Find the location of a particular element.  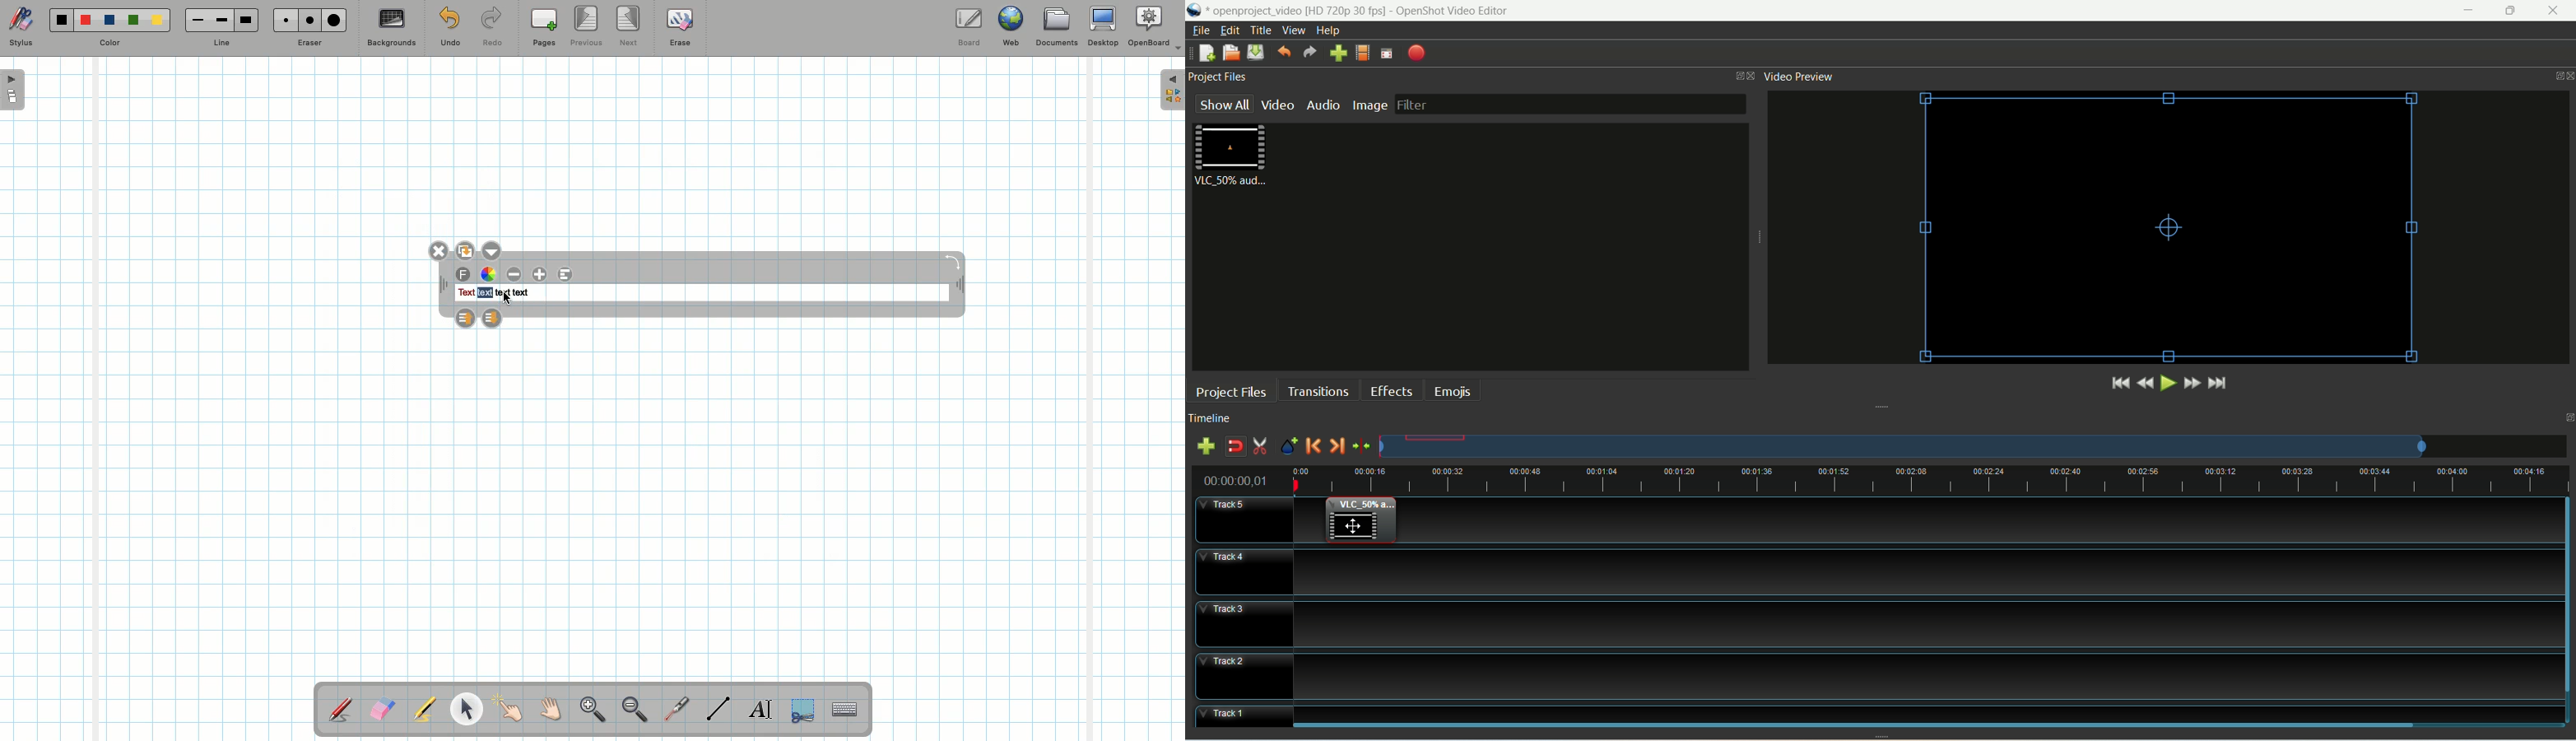

Blue is located at coordinates (110, 21).